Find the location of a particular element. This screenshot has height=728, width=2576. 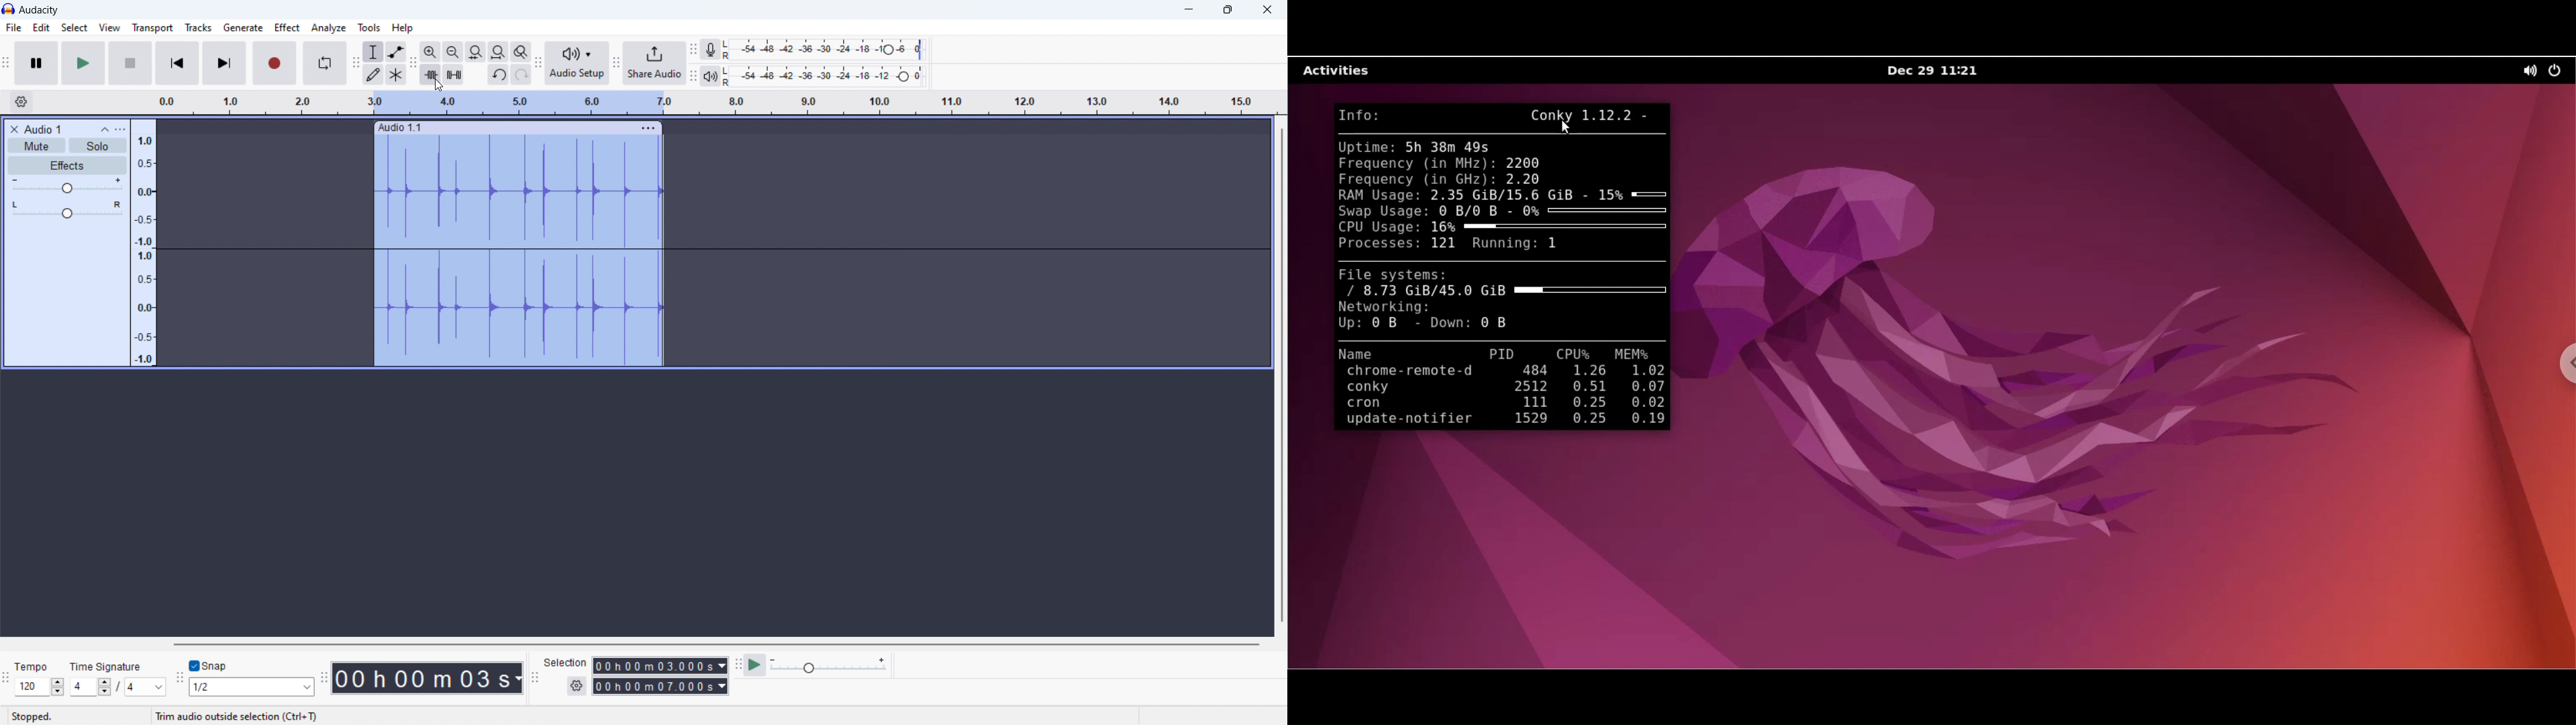

edit is located at coordinates (41, 28).